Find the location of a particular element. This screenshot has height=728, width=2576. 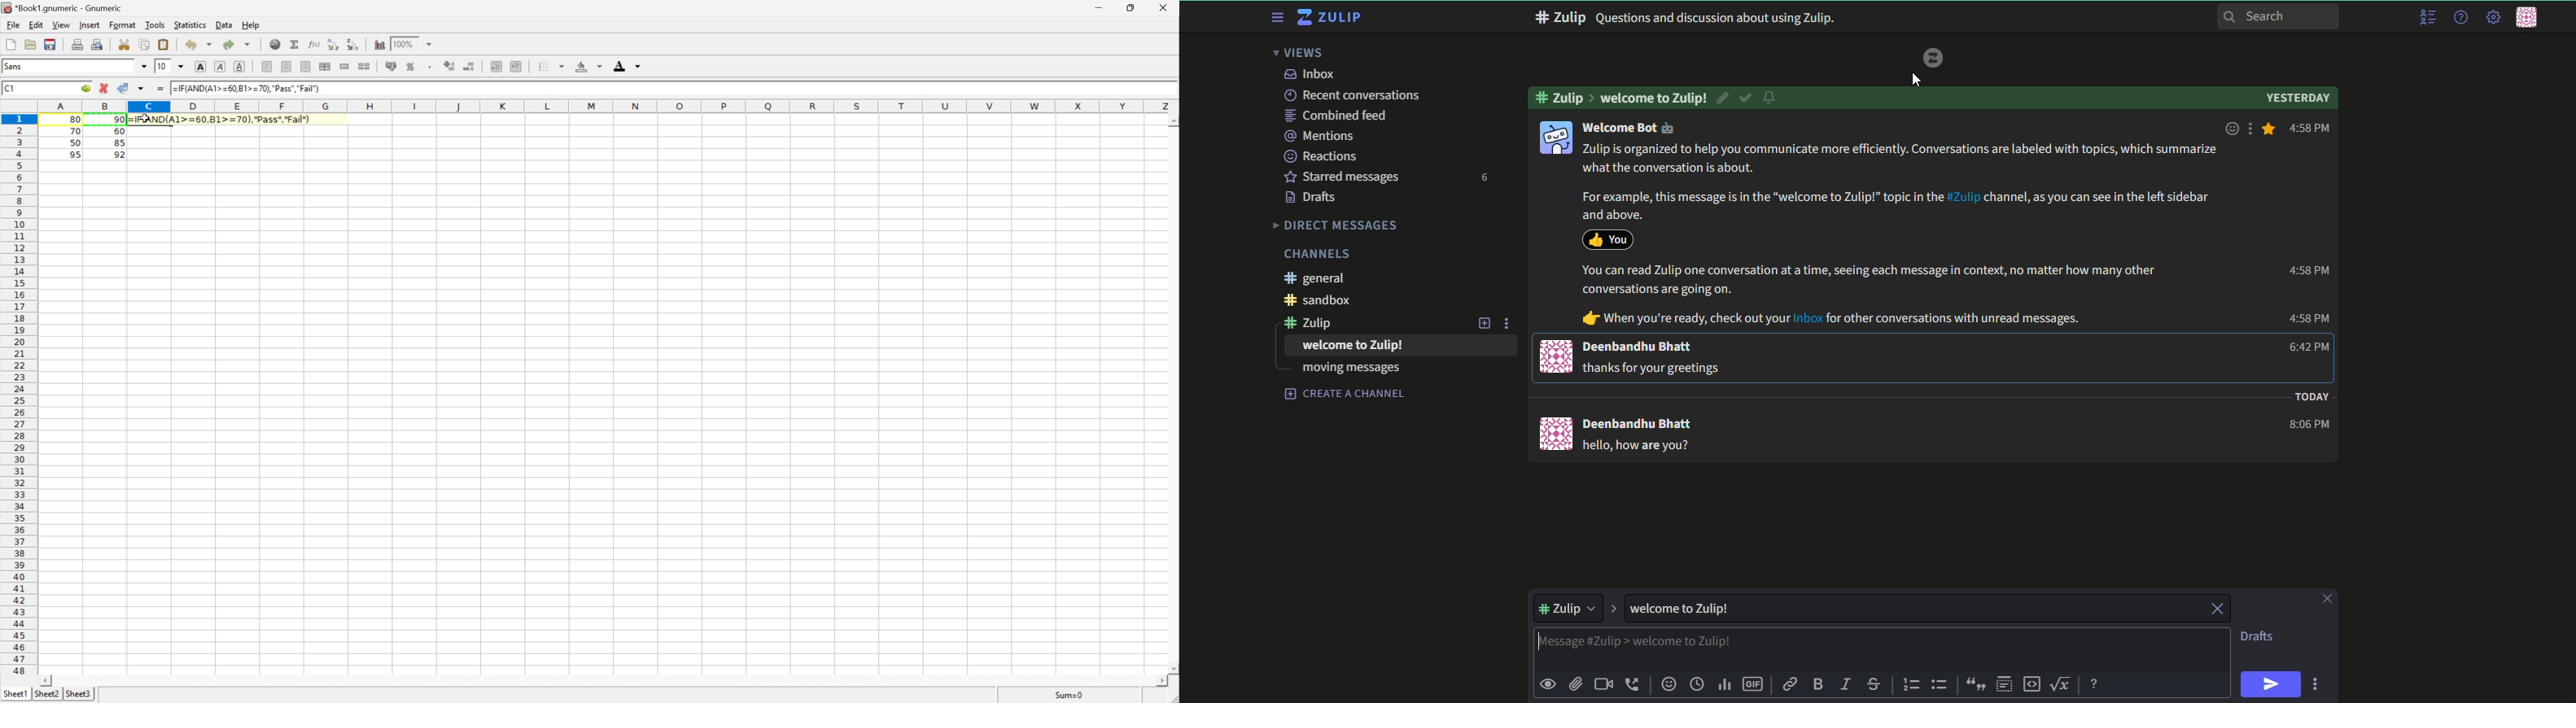

link is located at coordinates (1790, 684).